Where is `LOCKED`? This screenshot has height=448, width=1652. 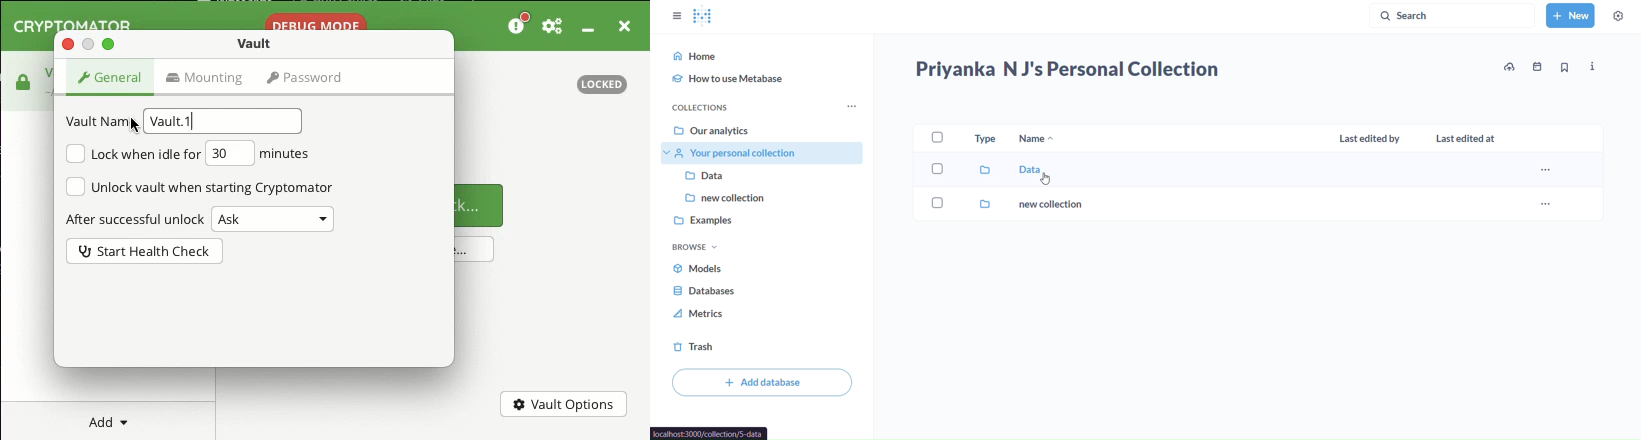 LOCKED is located at coordinates (603, 84).